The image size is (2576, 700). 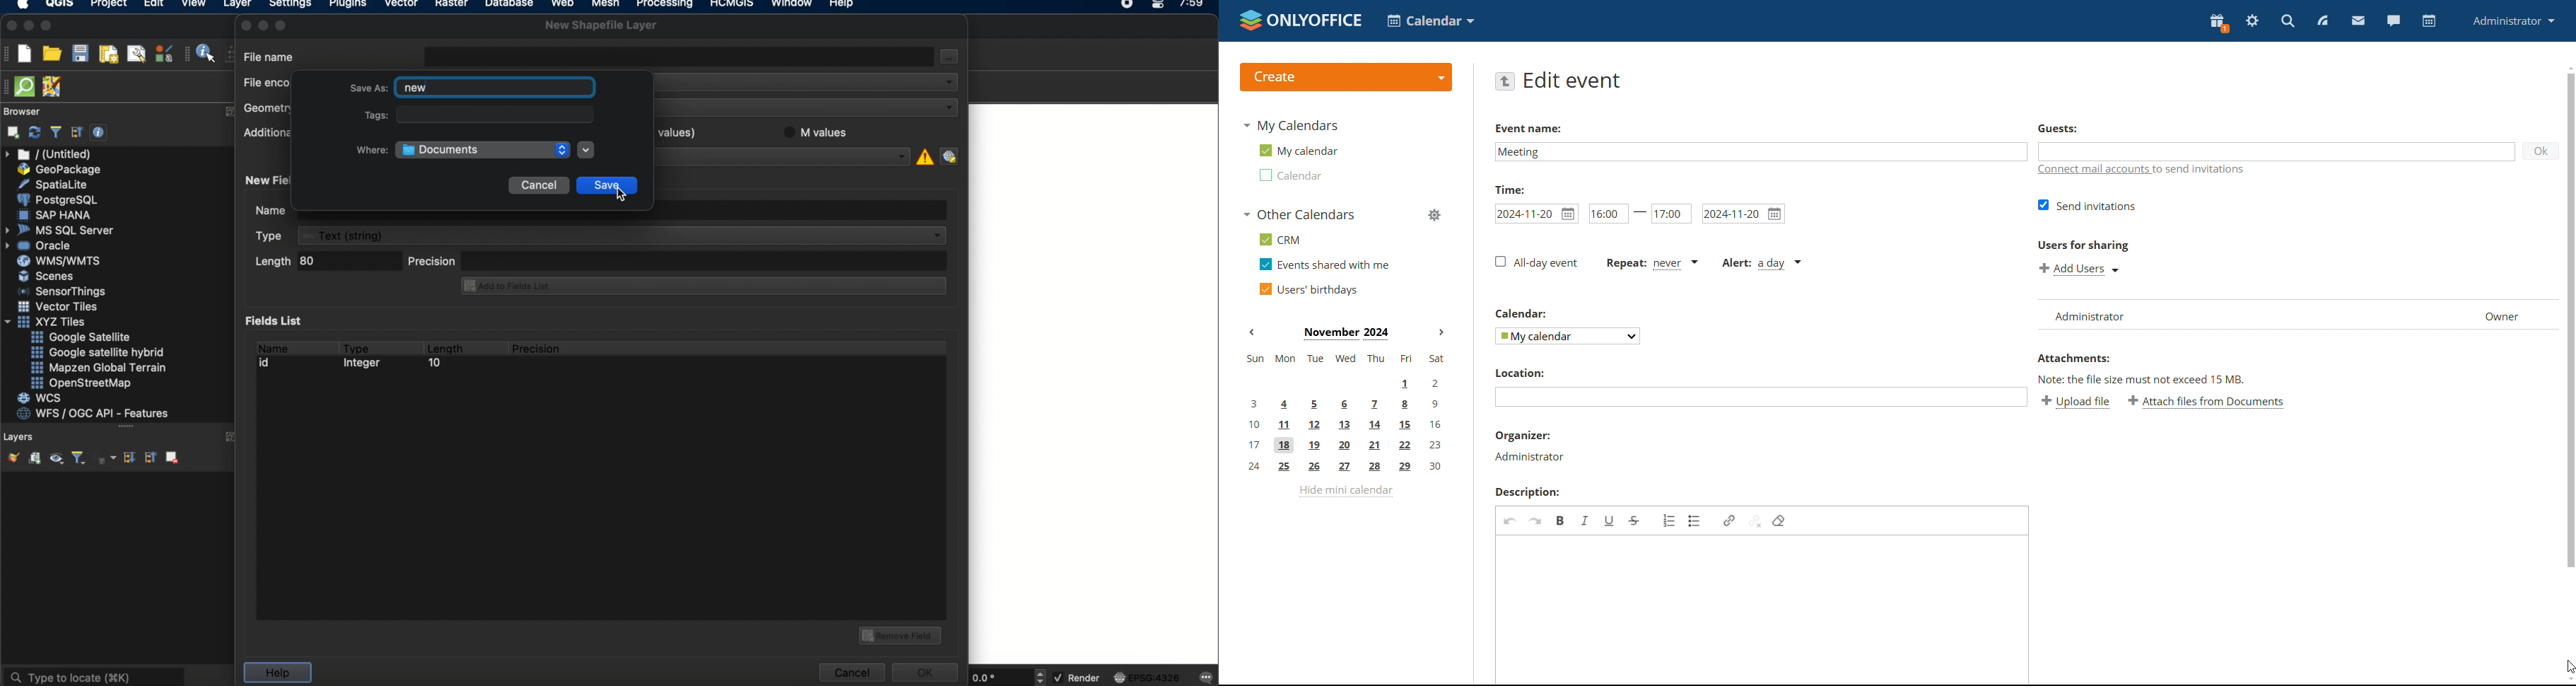 What do you see at coordinates (29, 26) in the screenshot?
I see `minimize` at bounding box center [29, 26].